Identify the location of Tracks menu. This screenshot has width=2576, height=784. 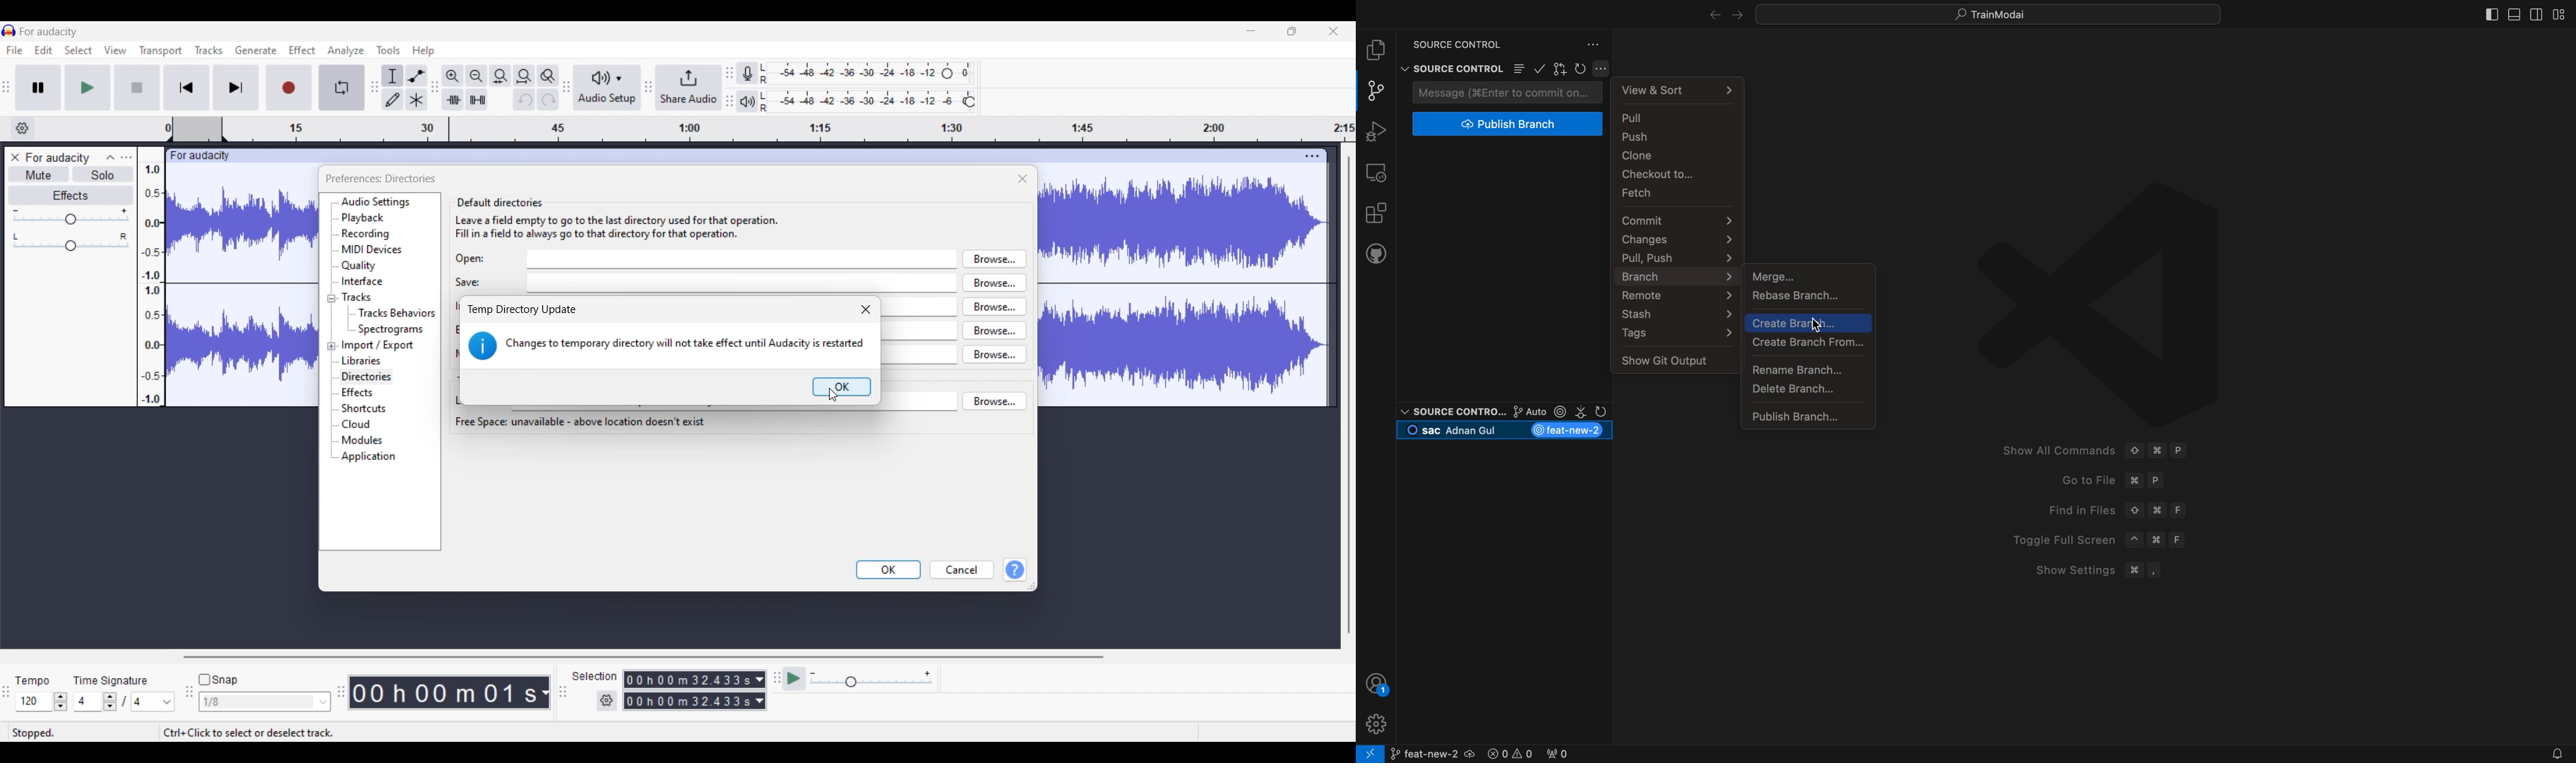
(209, 50).